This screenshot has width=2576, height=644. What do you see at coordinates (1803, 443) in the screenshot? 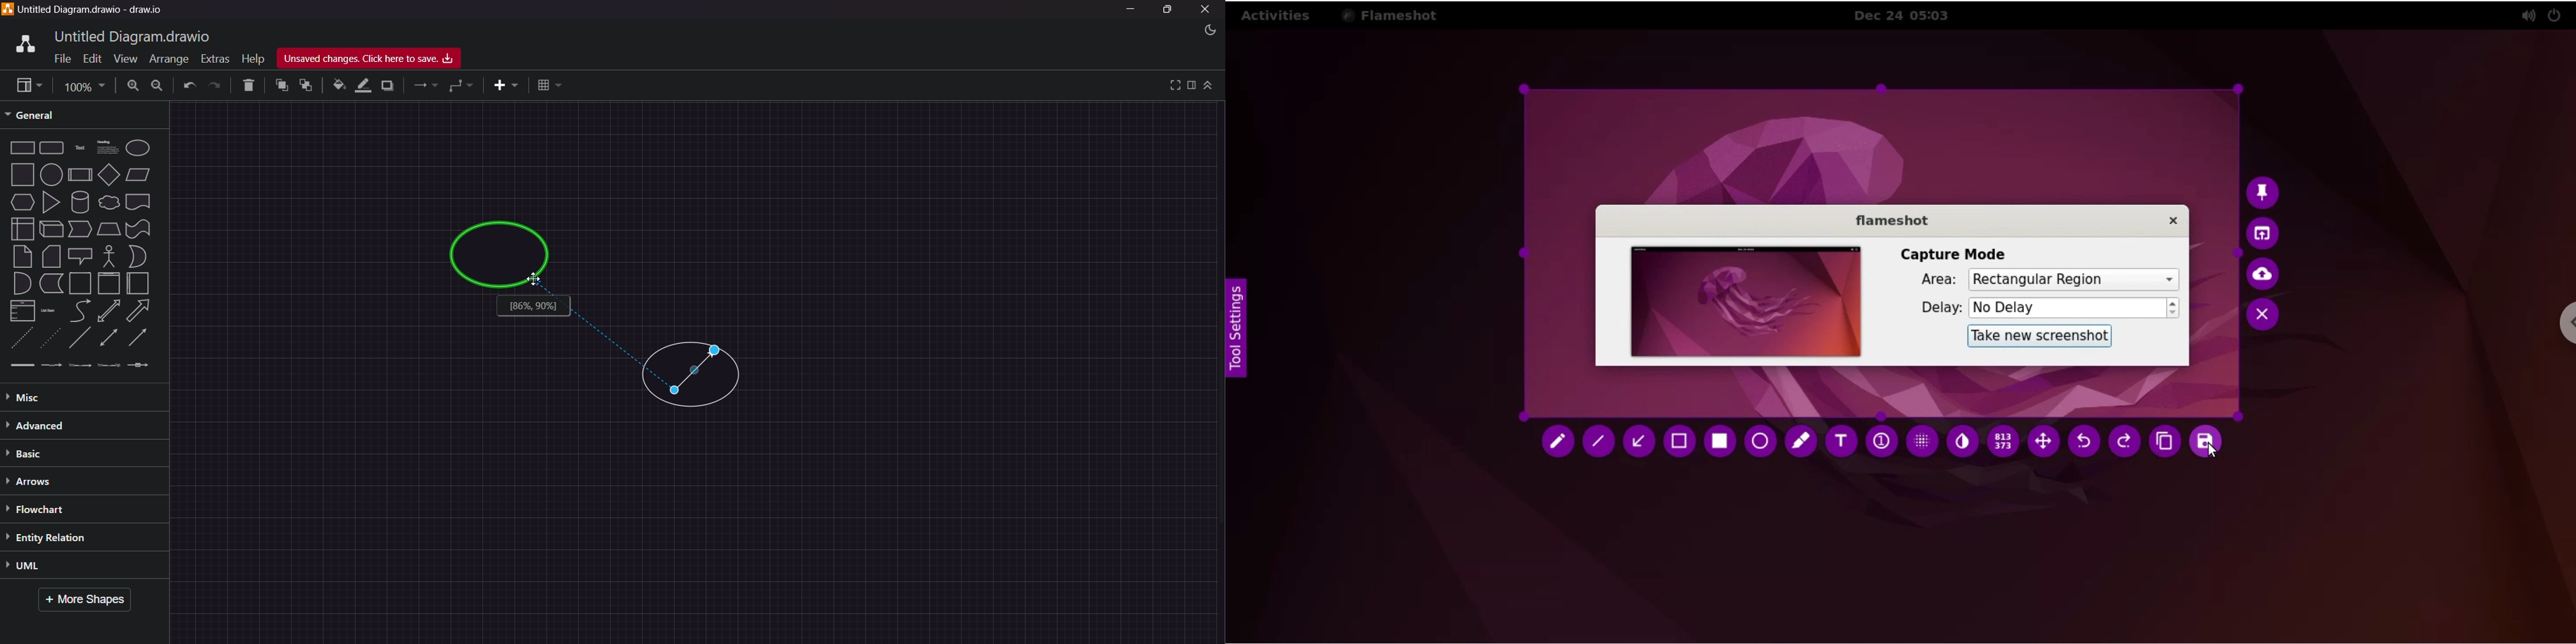
I see `marker` at bounding box center [1803, 443].